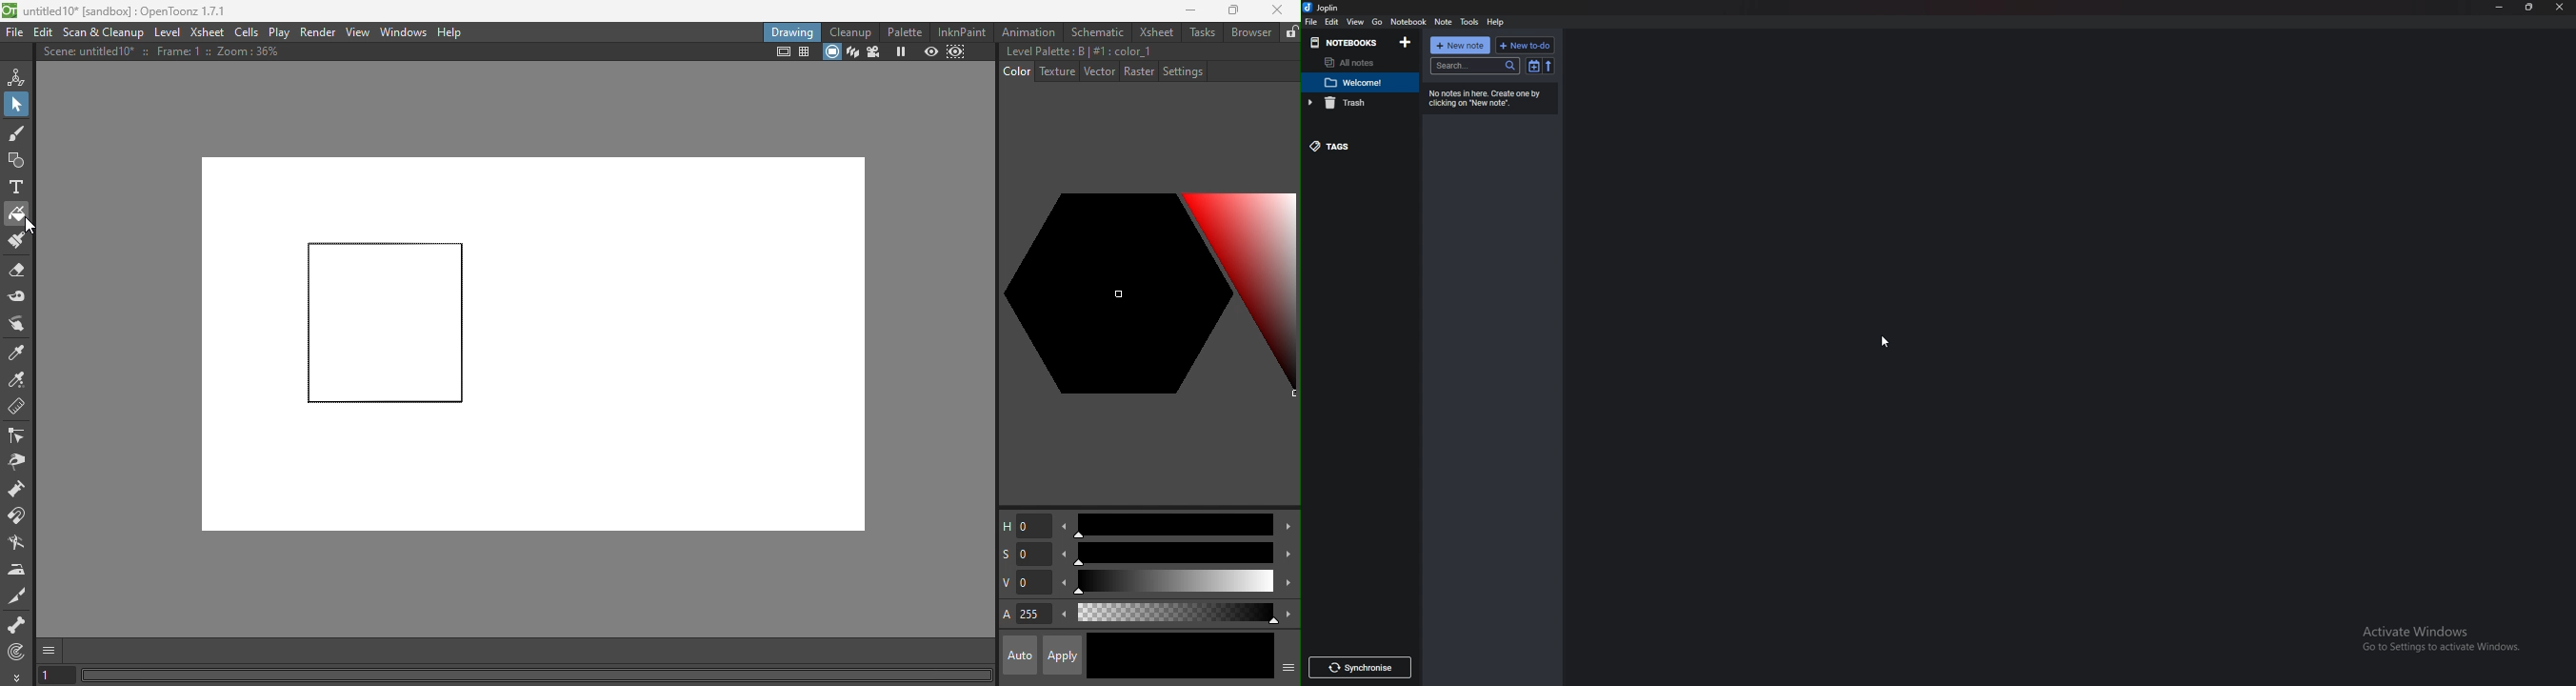 This screenshot has width=2576, height=700. What do you see at coordinates (1488, 98) in the screenshot?
I see `no notes in here Info` at bounding box center [1488, 98].